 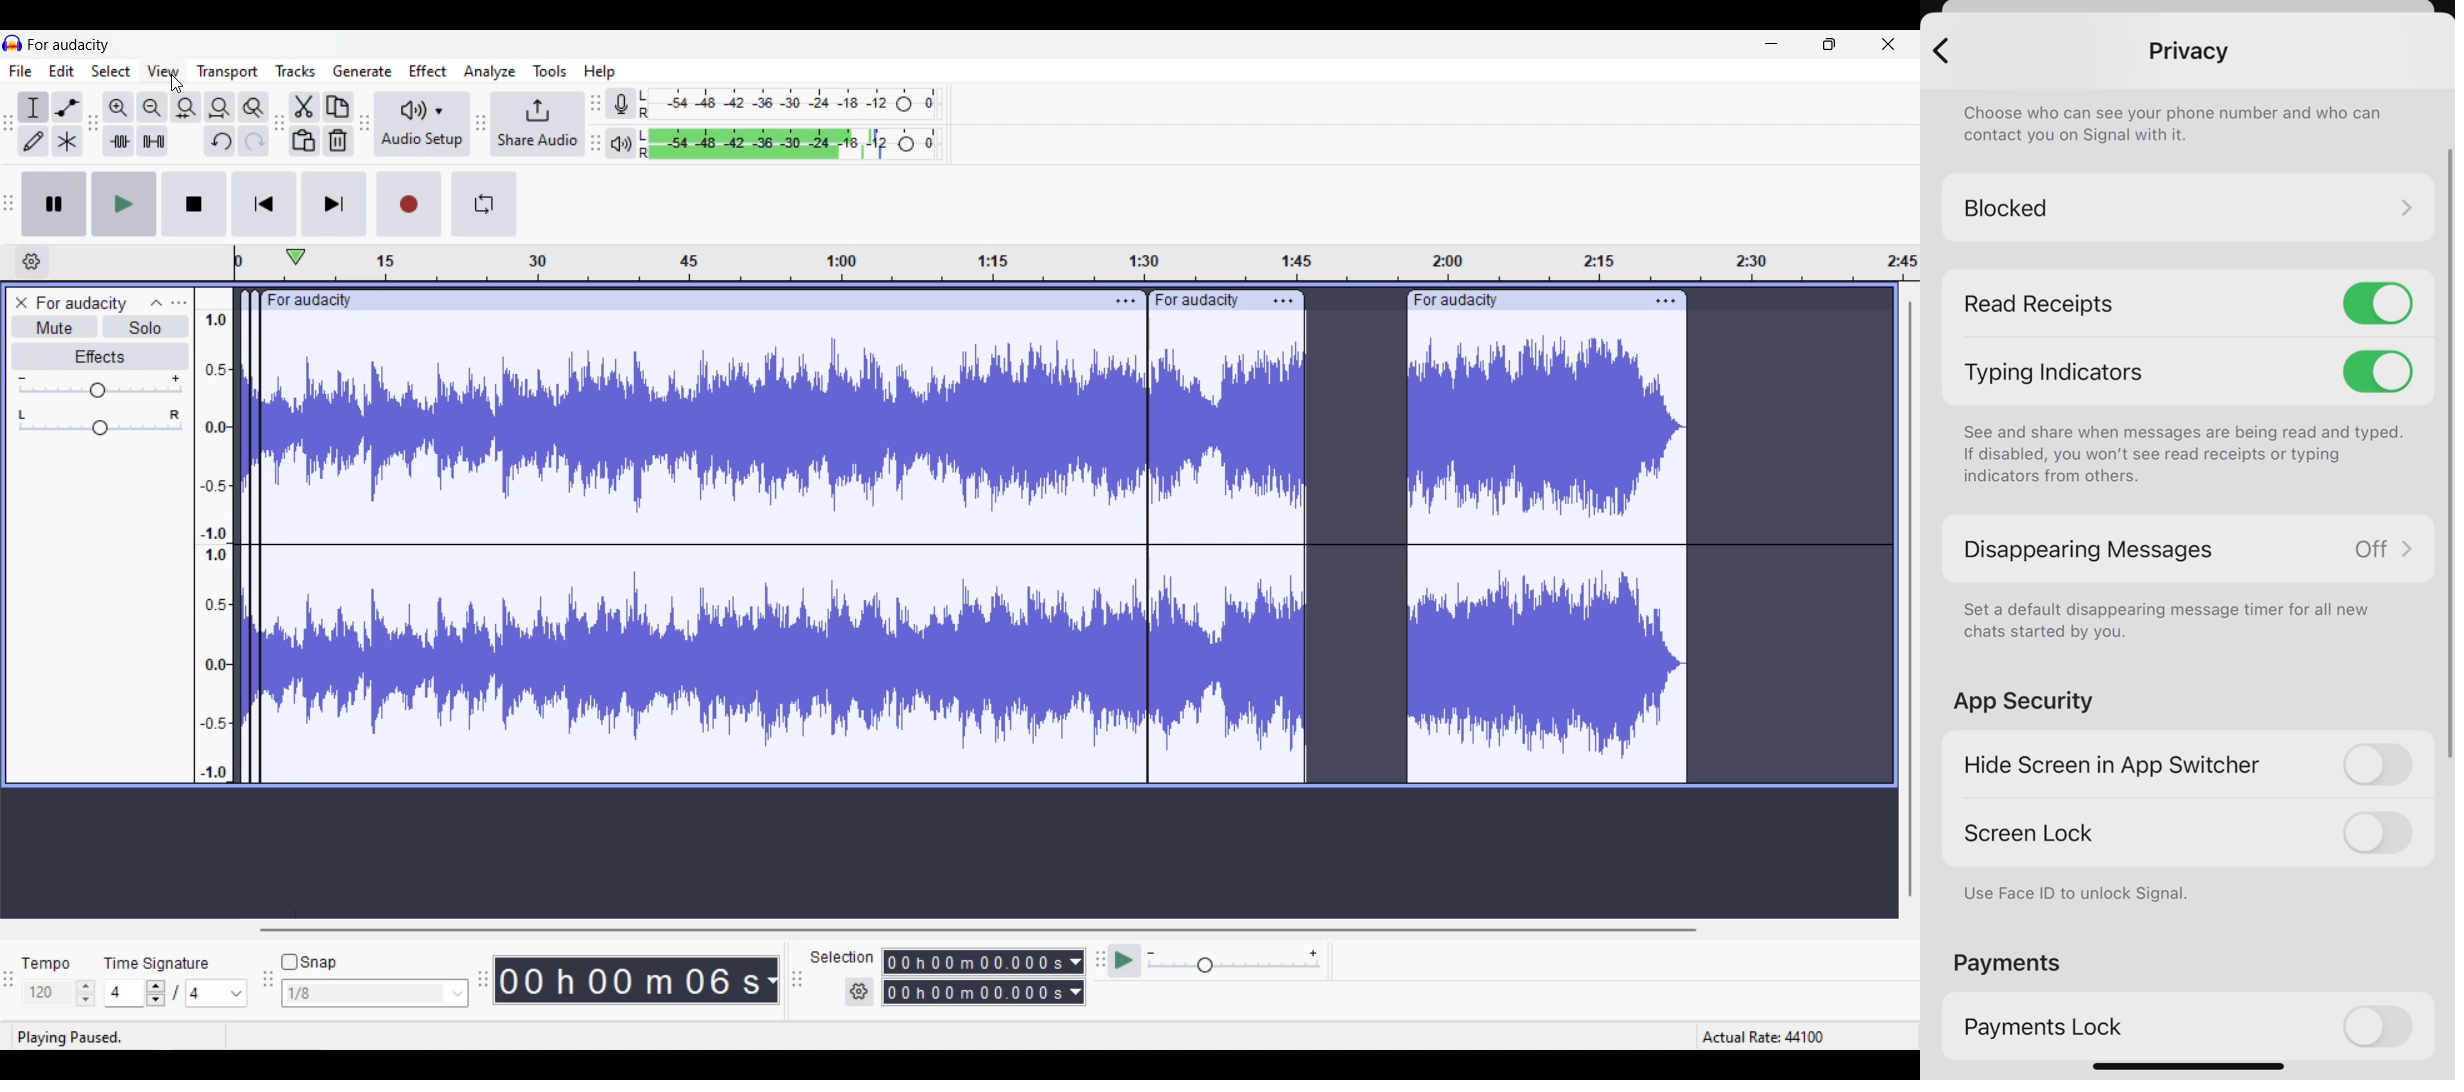 I want to click on disappearing messages off, so click(x=2193, y=548).